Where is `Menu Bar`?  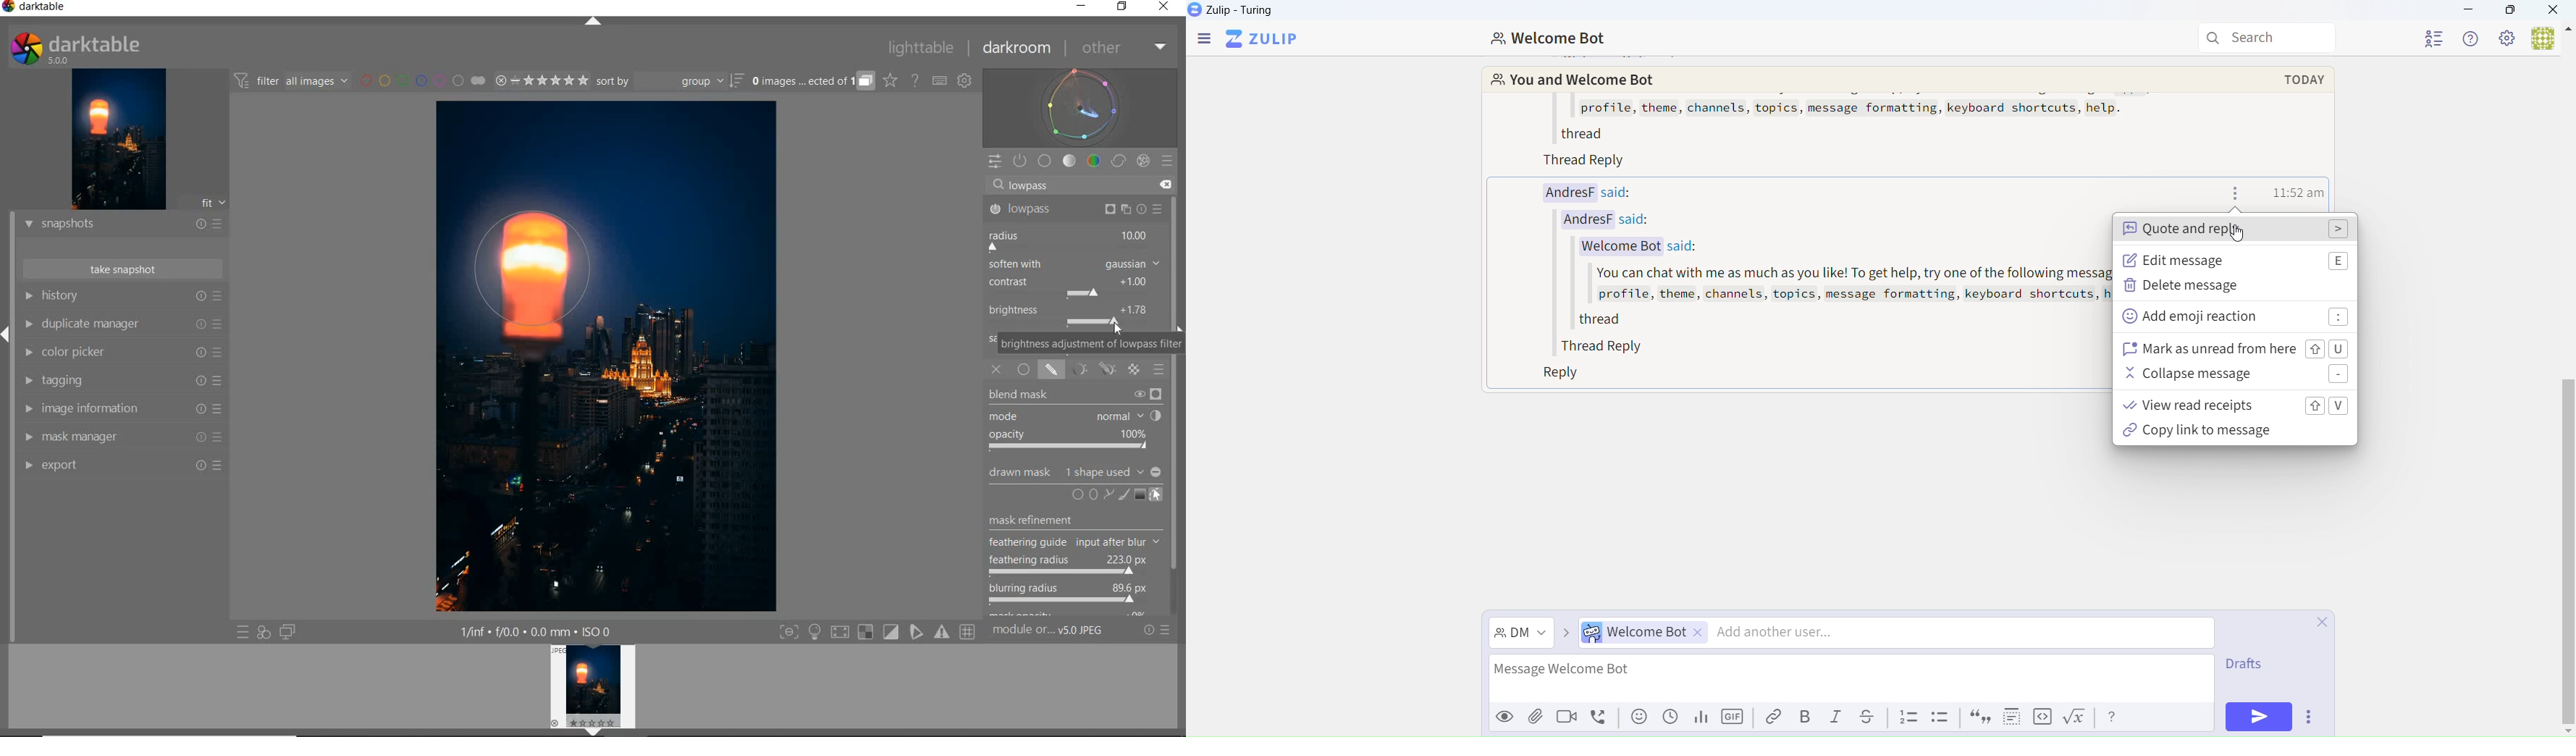 Menu Bar is located at coordinates (1205, 41).